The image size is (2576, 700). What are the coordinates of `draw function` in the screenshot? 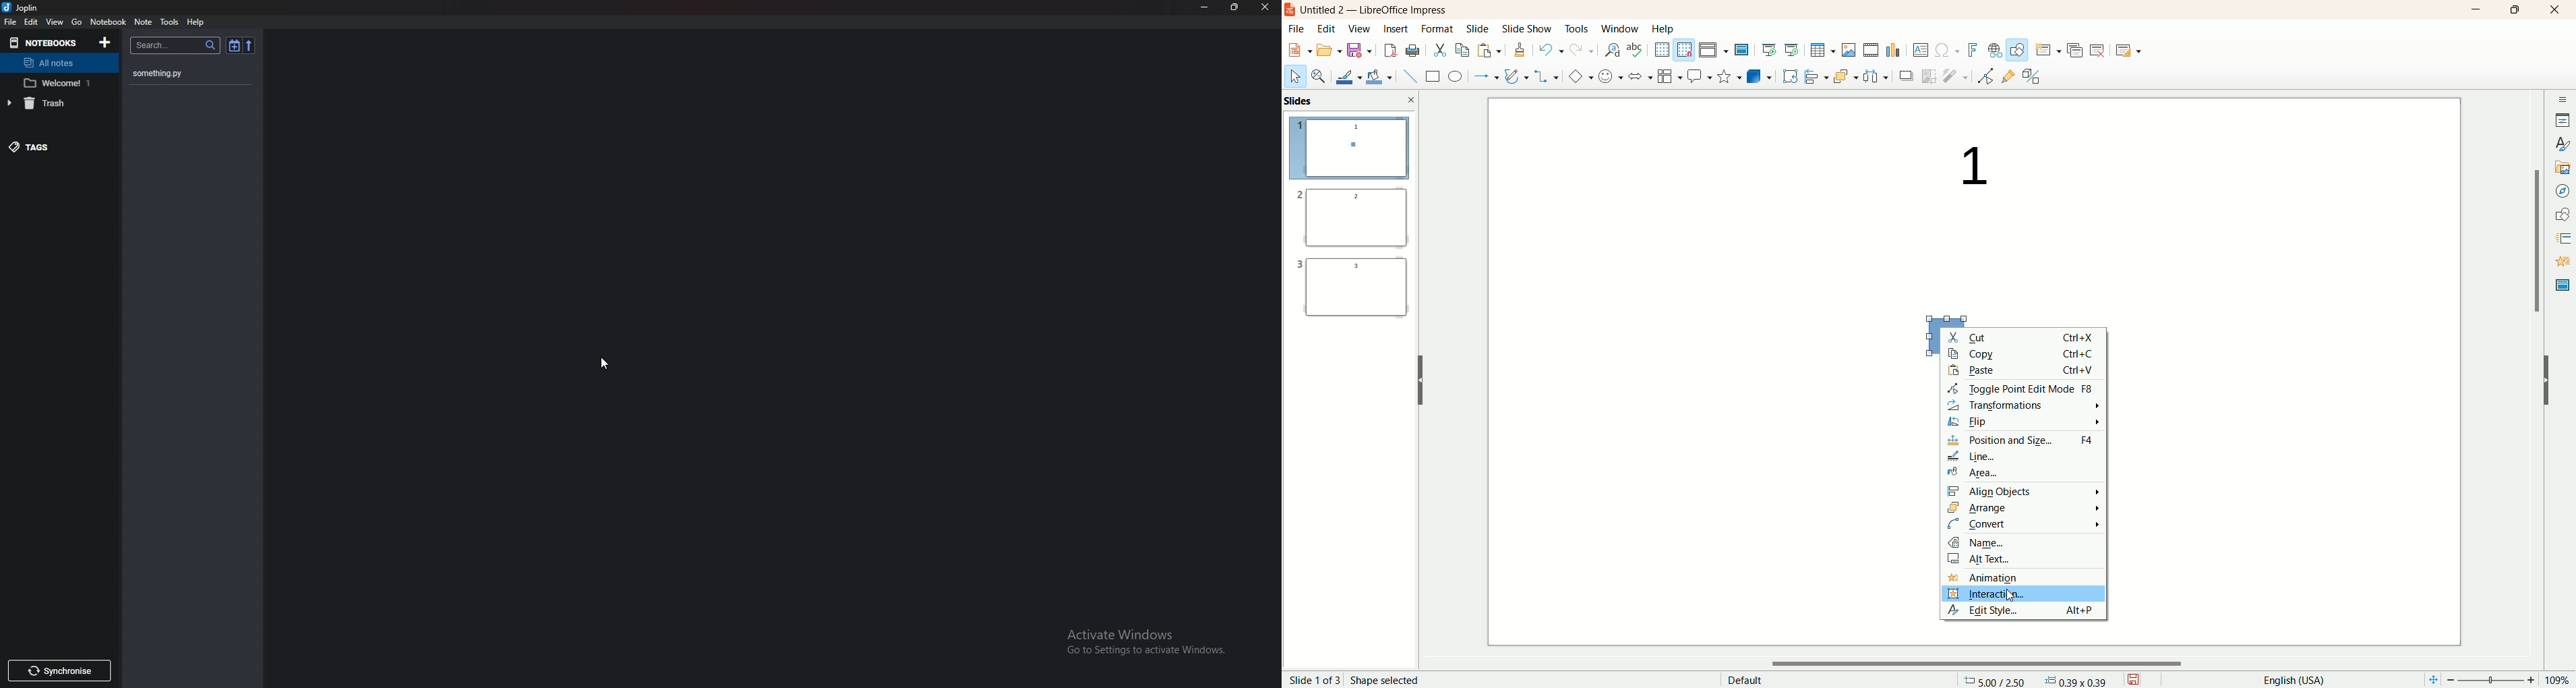 It's located at (2017, 50).